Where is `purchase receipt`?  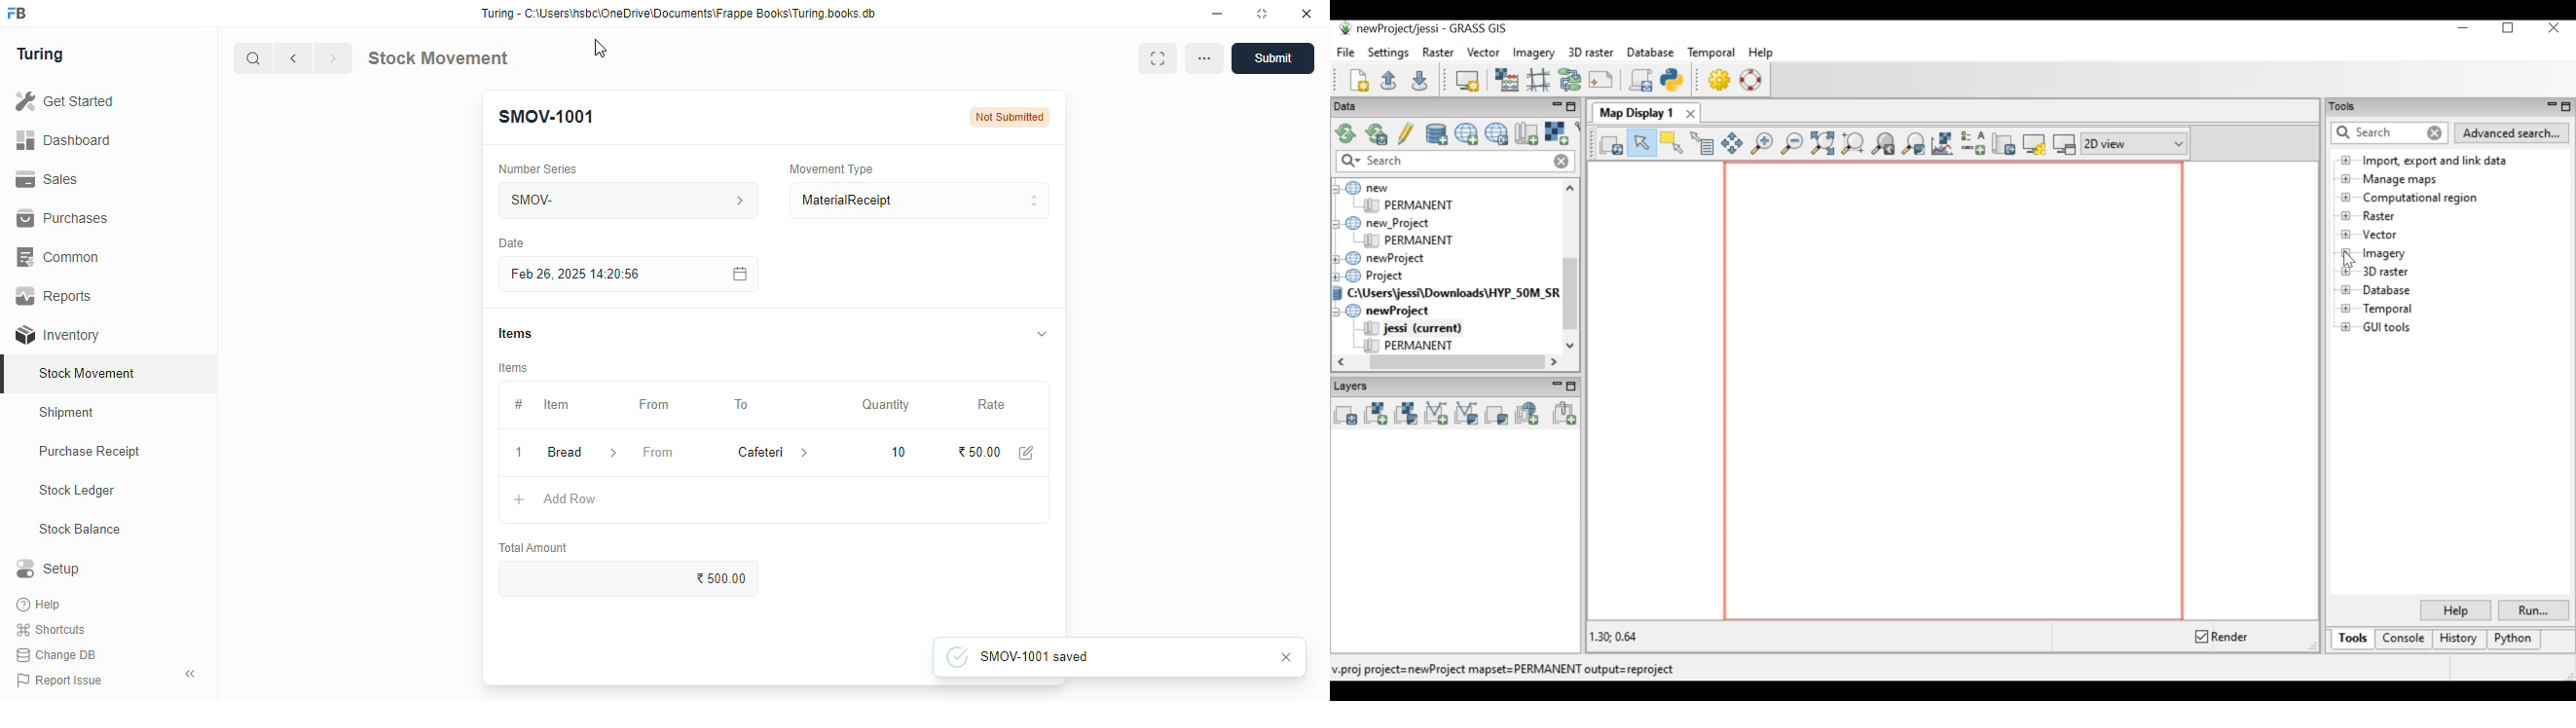 purchase receipt is located at coordinates (90, 451).